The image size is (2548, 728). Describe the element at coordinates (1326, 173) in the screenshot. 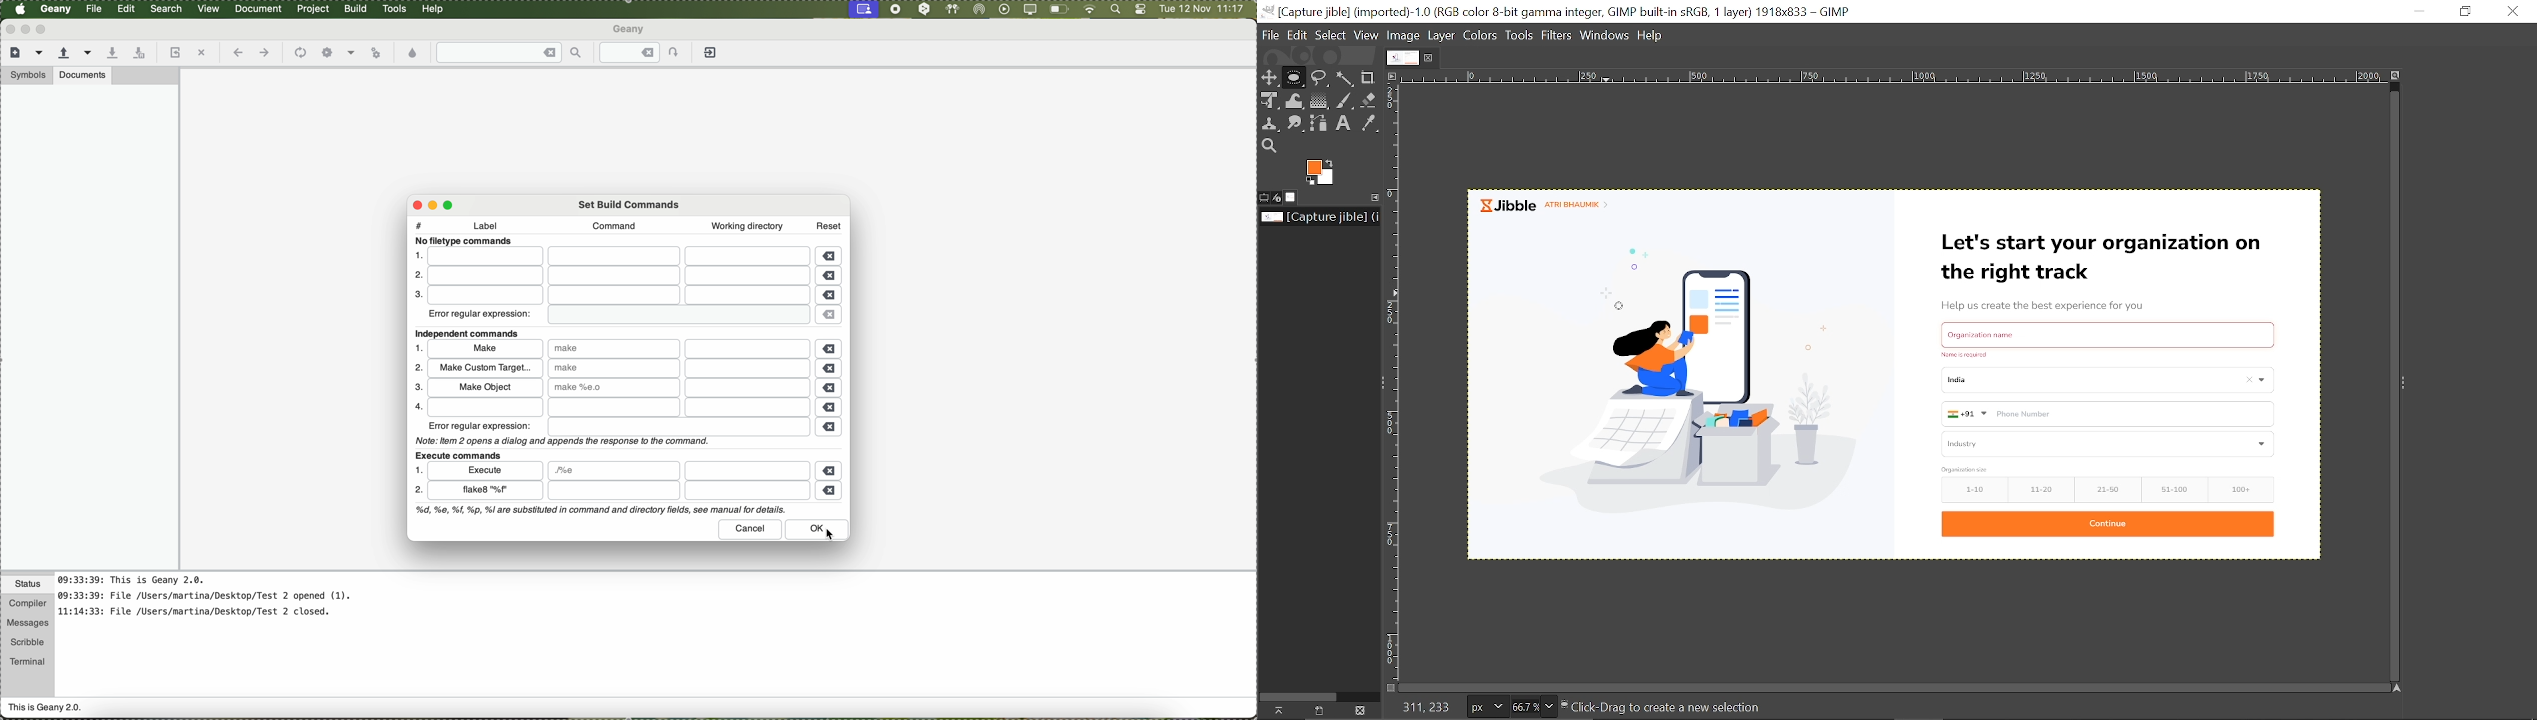

I see `The active background color` at that location.